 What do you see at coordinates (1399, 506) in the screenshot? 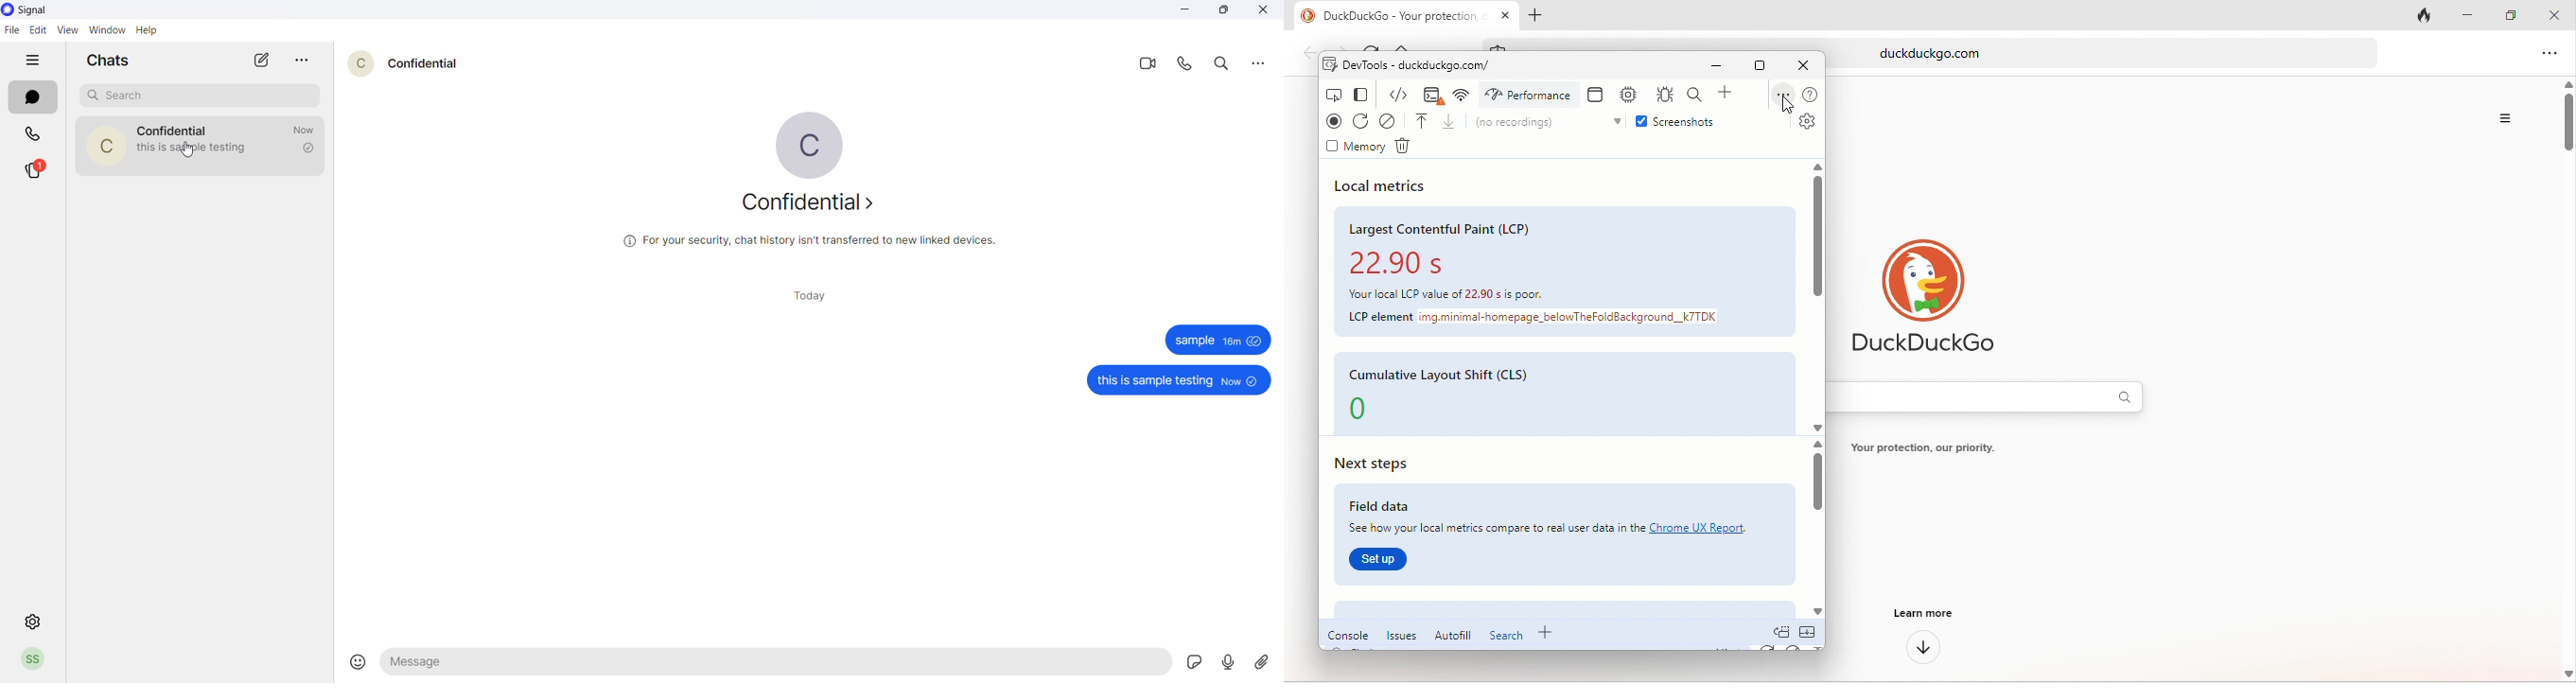
I see `field data` at bounding box center [1399, 506].